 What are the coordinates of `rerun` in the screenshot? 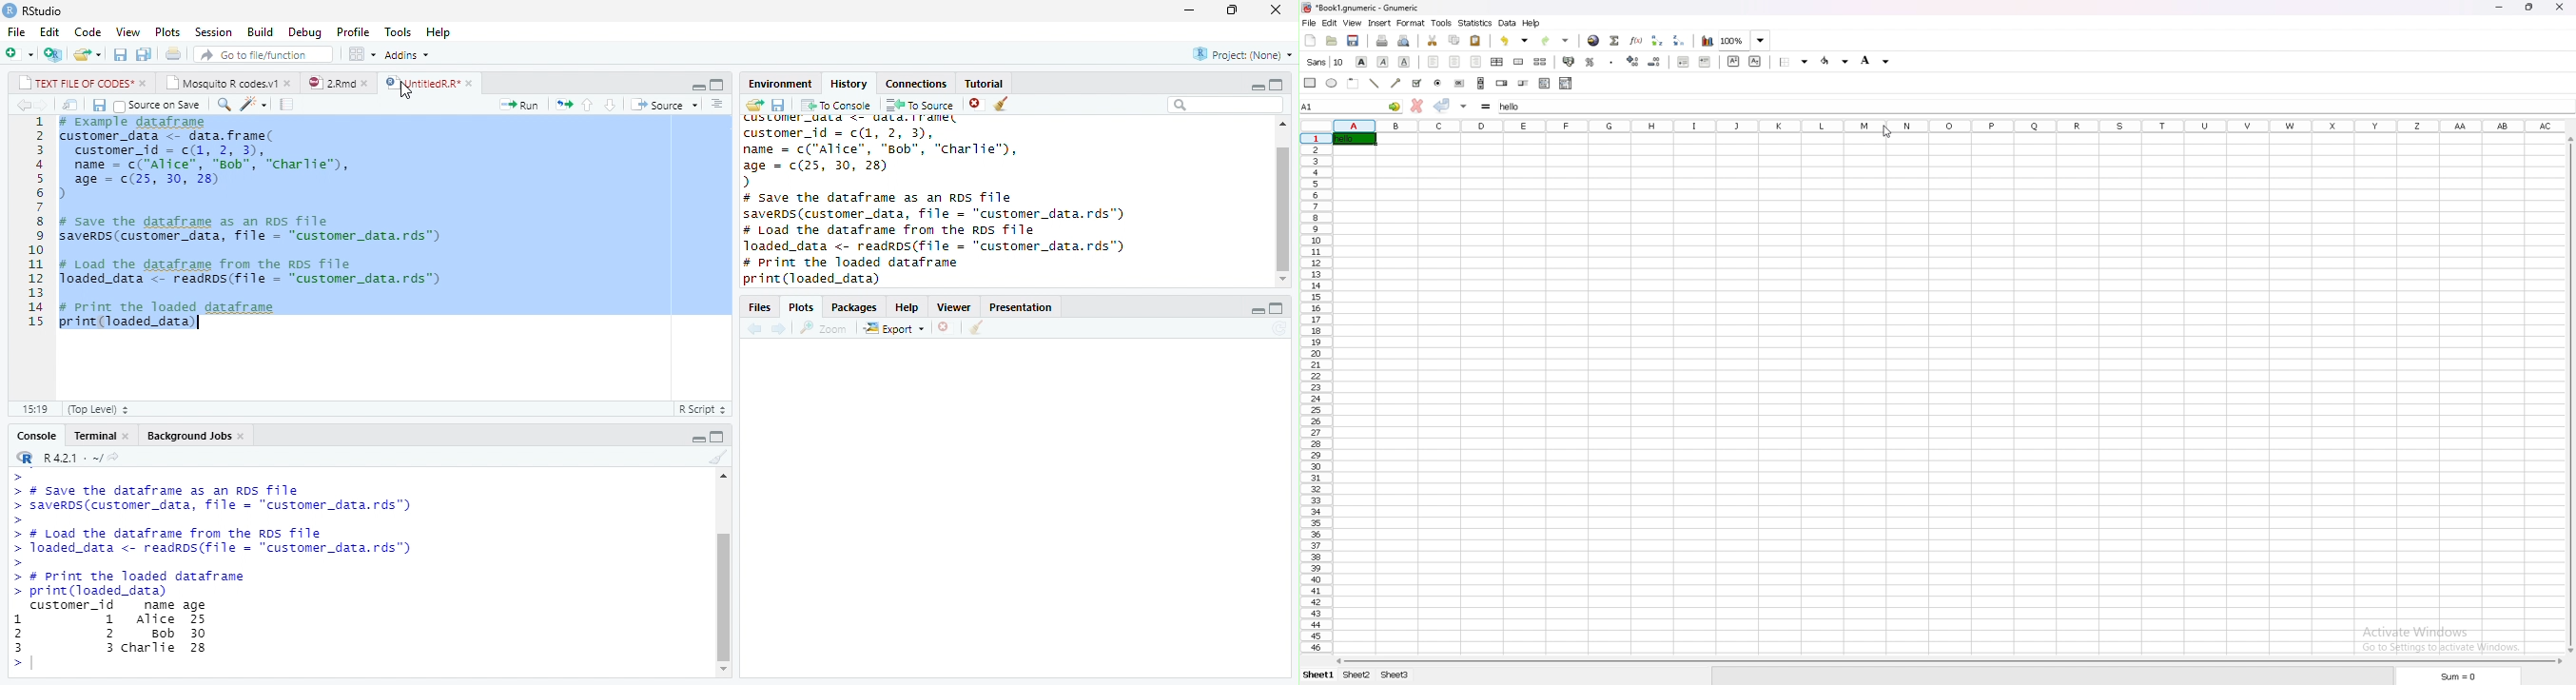 It's located at (563, 106).